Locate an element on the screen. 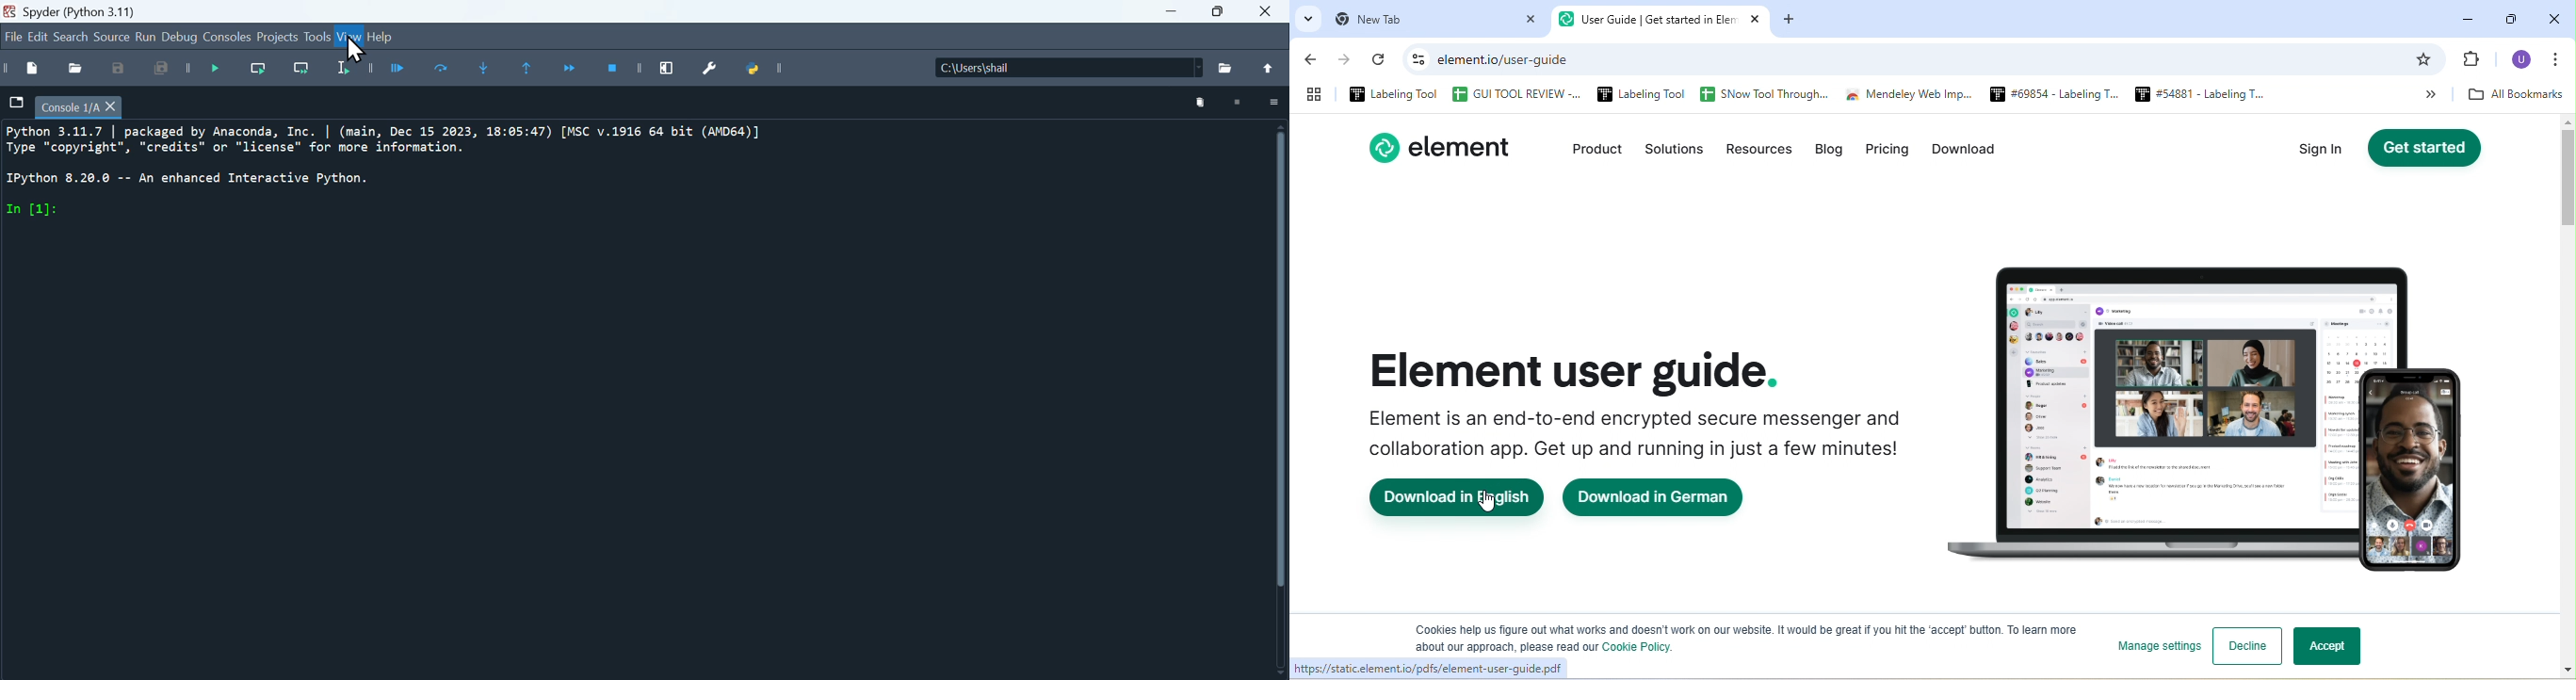 The width and height of the screenshot is (2576, 700). minimize is located at coordinates (2470, 15).